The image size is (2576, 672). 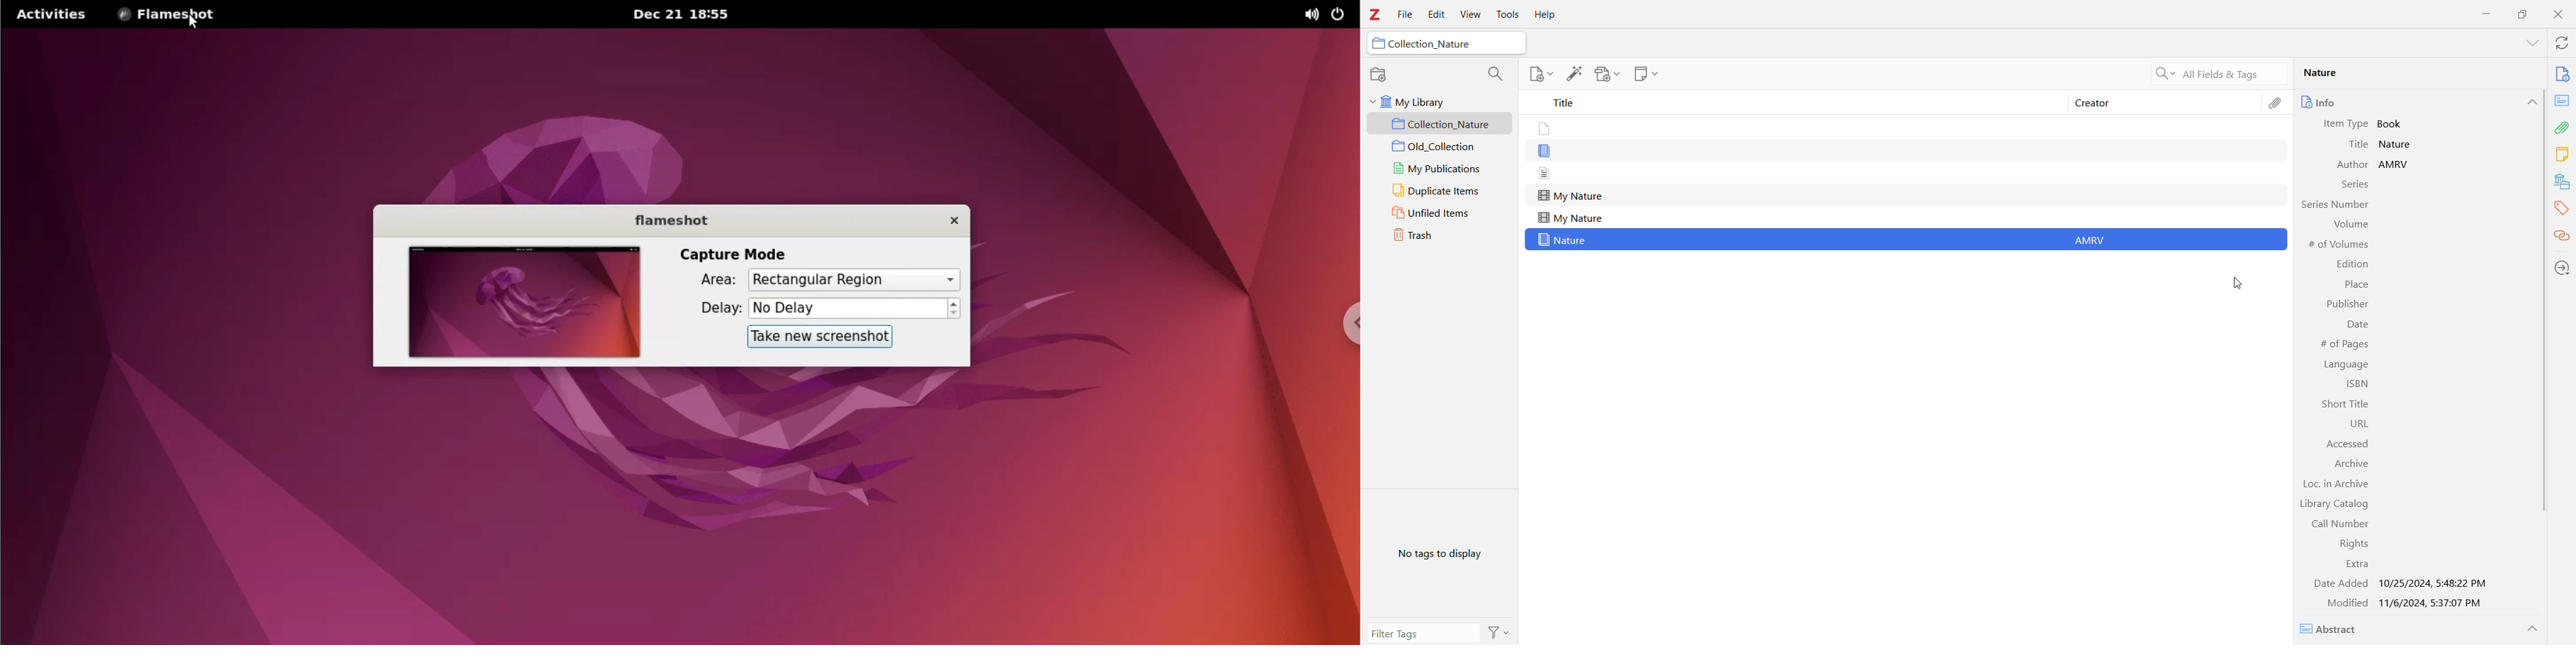 I want to click on Duplicate Items, so click(x=1437, y=191).